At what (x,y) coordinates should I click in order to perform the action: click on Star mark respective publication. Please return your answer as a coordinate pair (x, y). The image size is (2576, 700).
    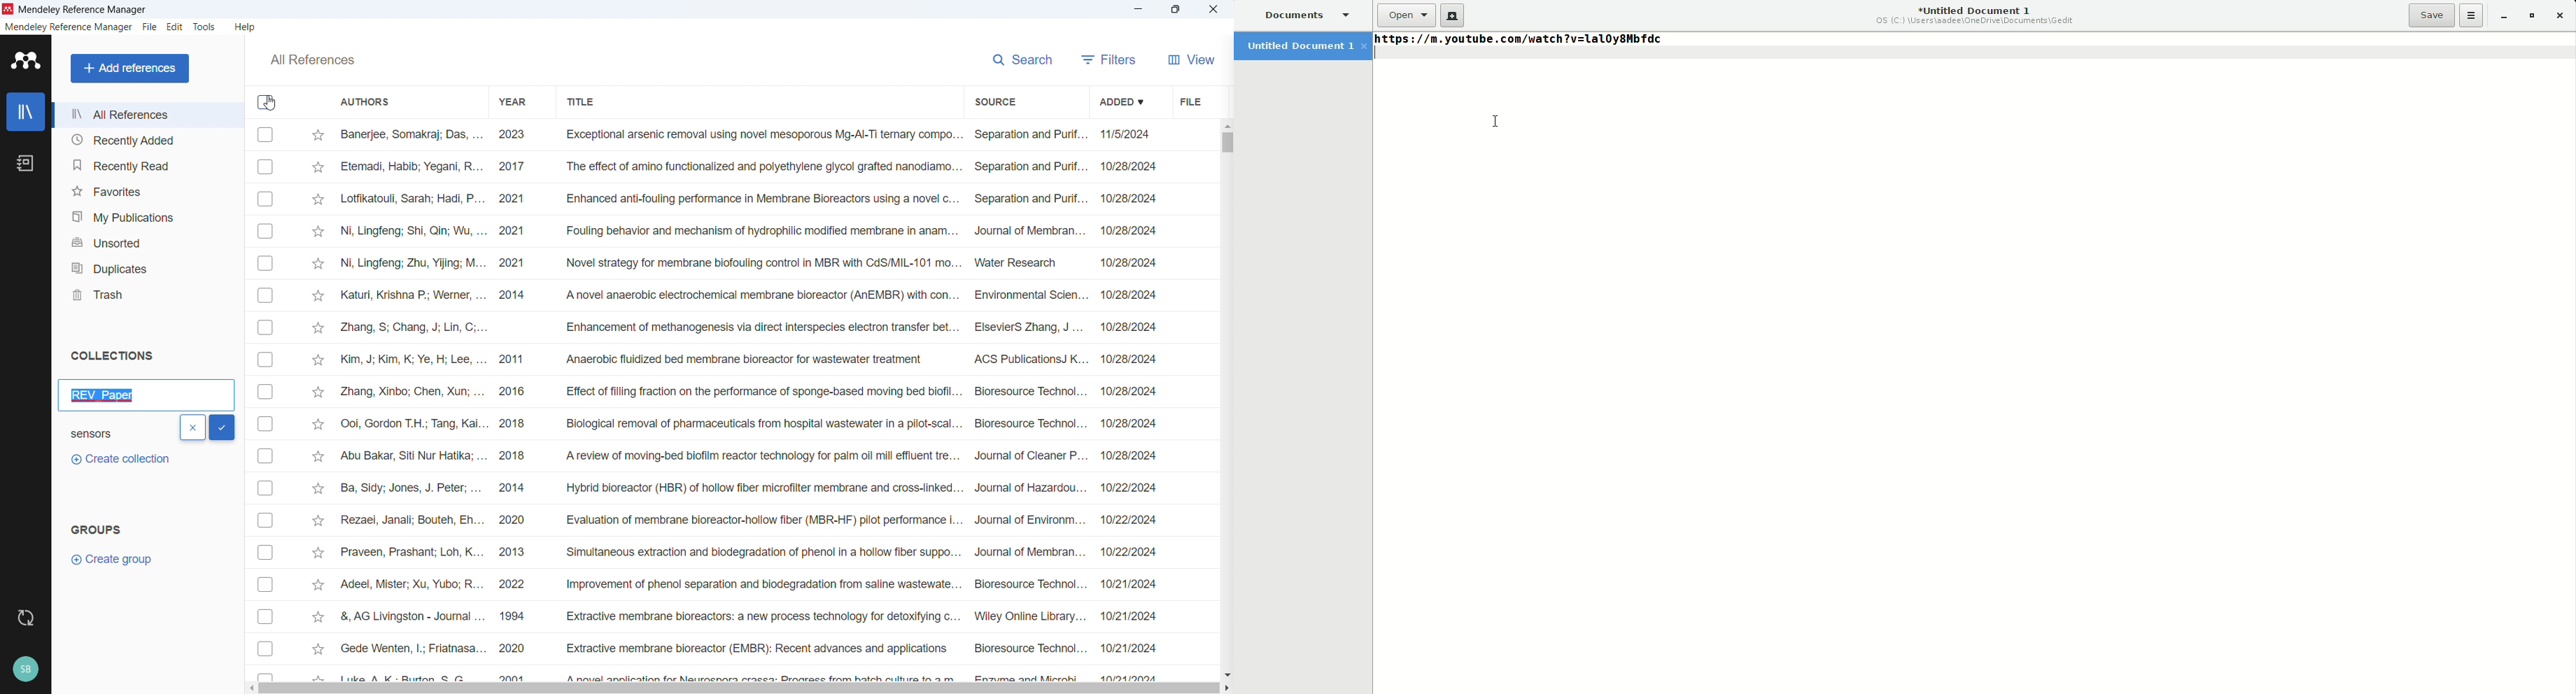
    Looking at the image, I should click on (319, 521).